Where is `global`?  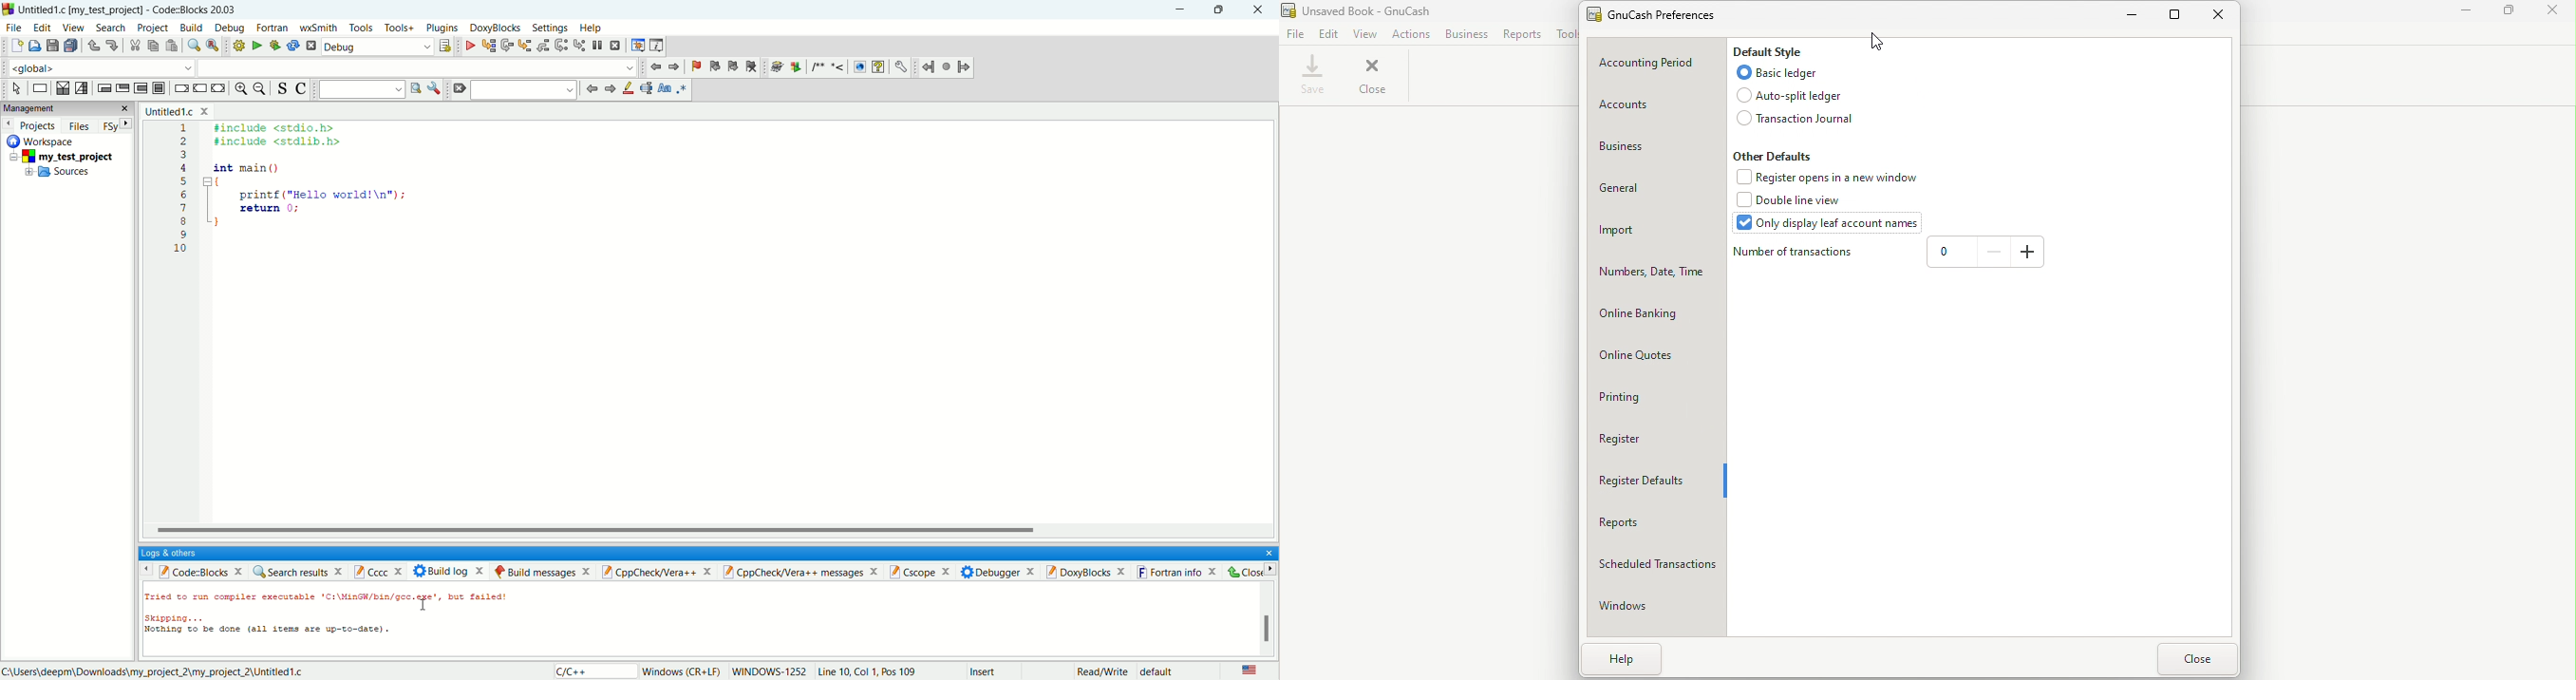
global is located at coordinates (97, 67).